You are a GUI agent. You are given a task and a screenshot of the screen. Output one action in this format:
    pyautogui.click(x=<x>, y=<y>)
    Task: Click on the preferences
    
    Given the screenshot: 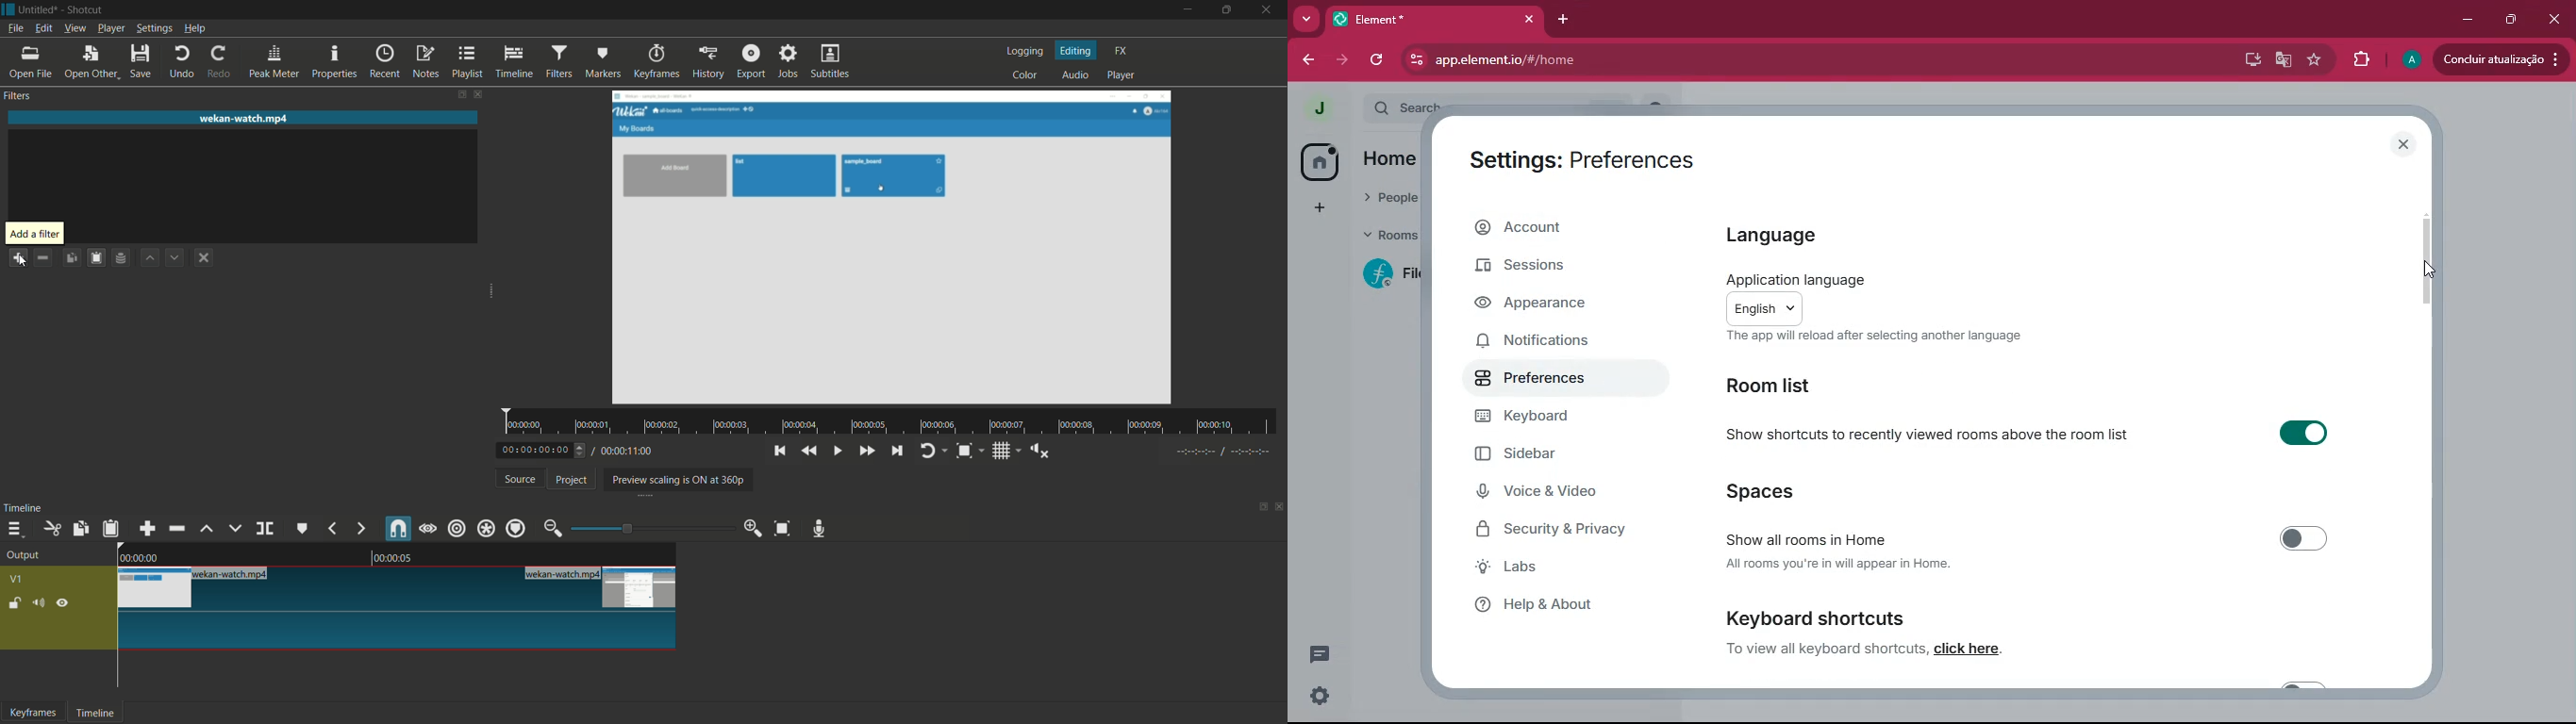 What is the action you would take?
    pyautogui.click(x=1545, y=386)
    